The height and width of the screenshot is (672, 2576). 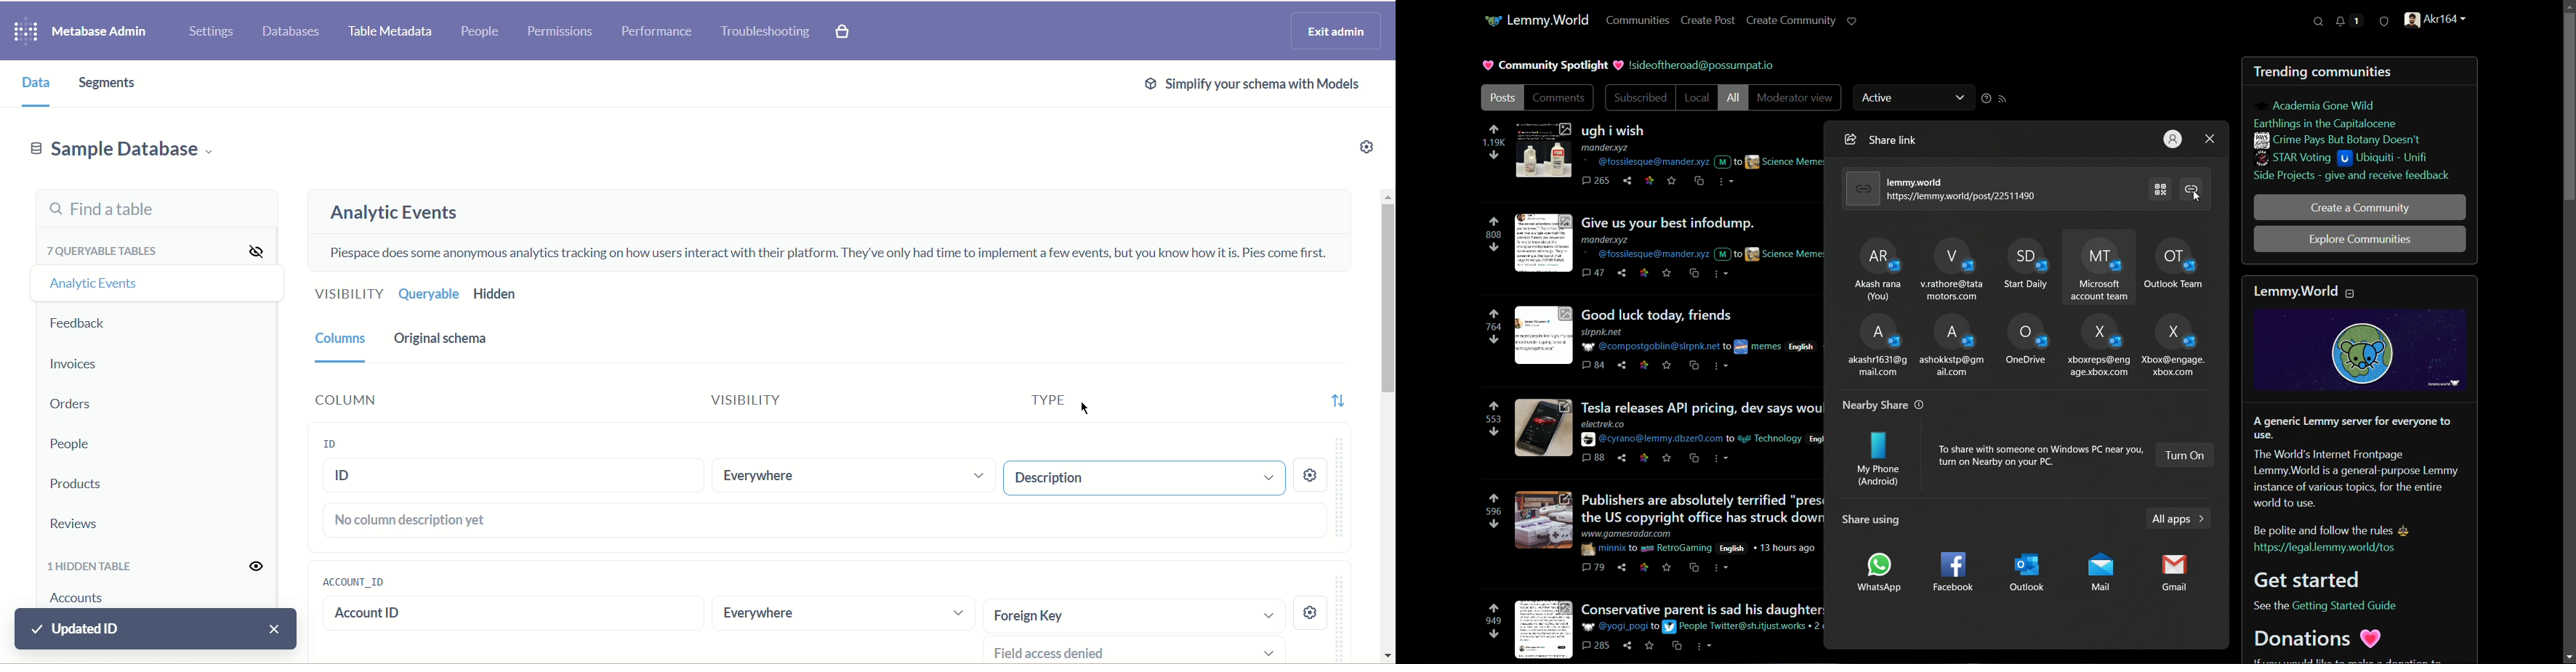 I want to click on to share with someone on Windows PC near you, turn on Nearby on your PC., so click(x=2040, y=456).